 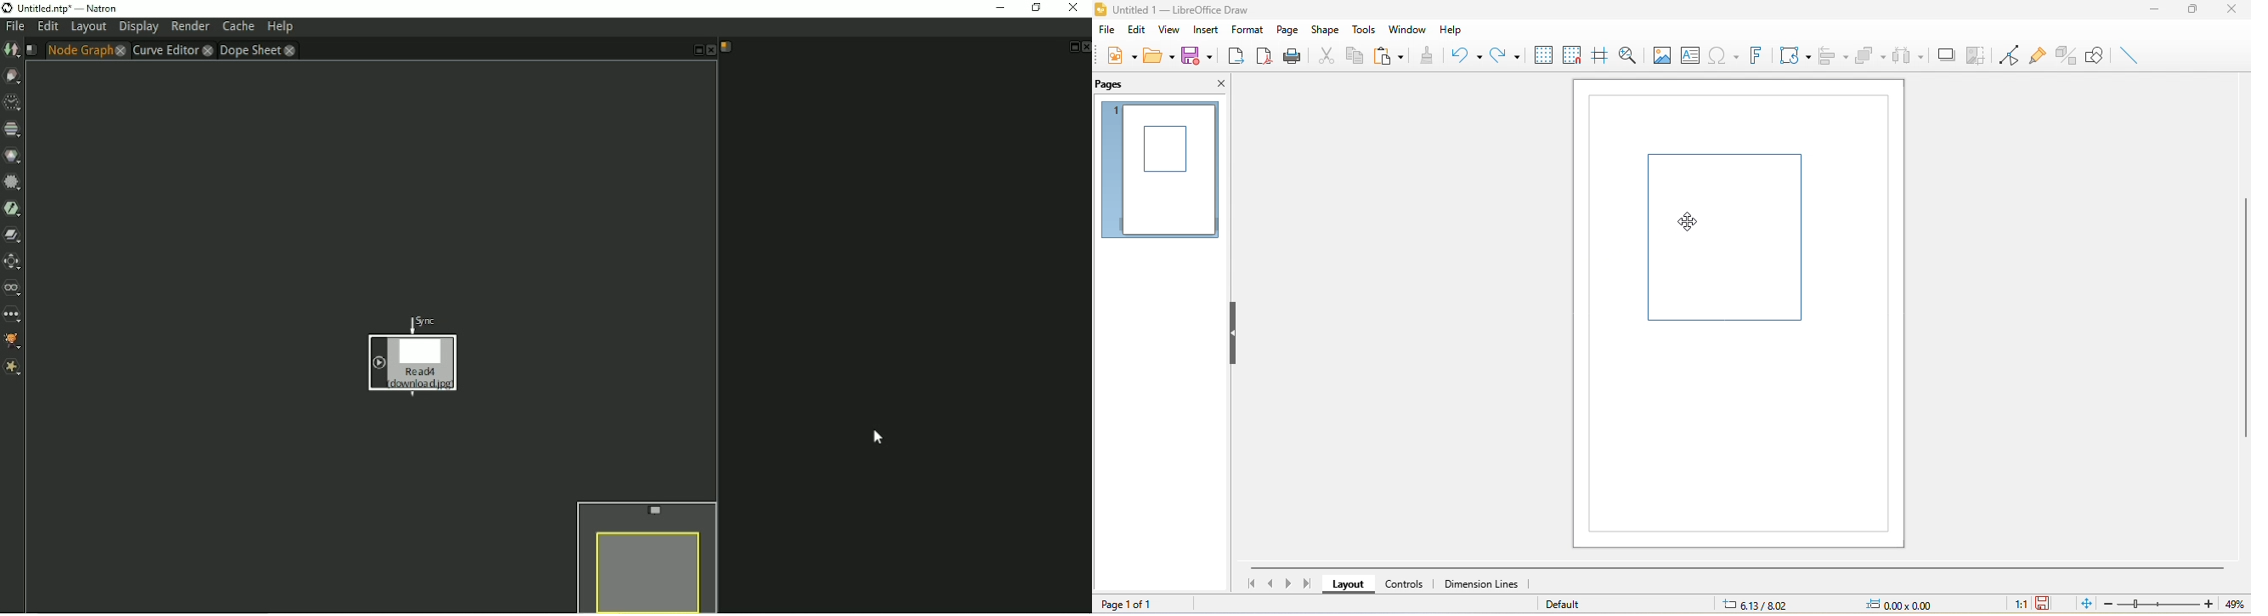 What do you see at coordinates (1136, 31) in the screenshot?
I see `edit` at bounding box center [1136, 31].